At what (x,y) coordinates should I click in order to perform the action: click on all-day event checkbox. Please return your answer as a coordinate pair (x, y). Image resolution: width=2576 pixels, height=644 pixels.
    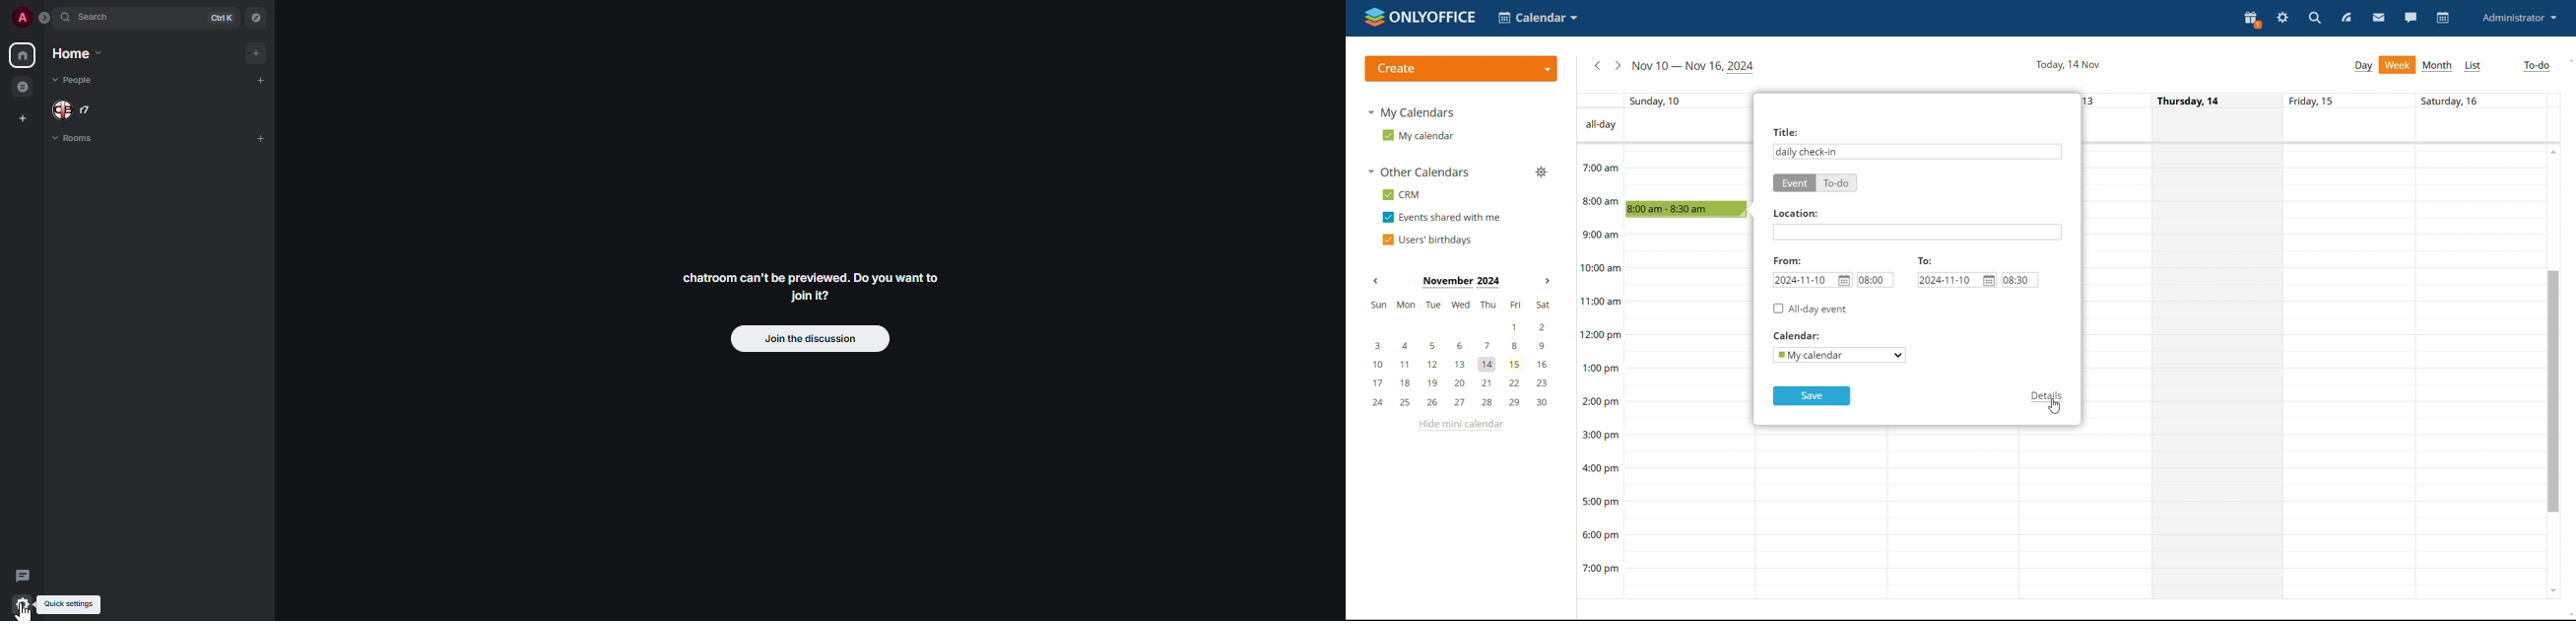
    Looking at the image, I should click on (1814, 309).